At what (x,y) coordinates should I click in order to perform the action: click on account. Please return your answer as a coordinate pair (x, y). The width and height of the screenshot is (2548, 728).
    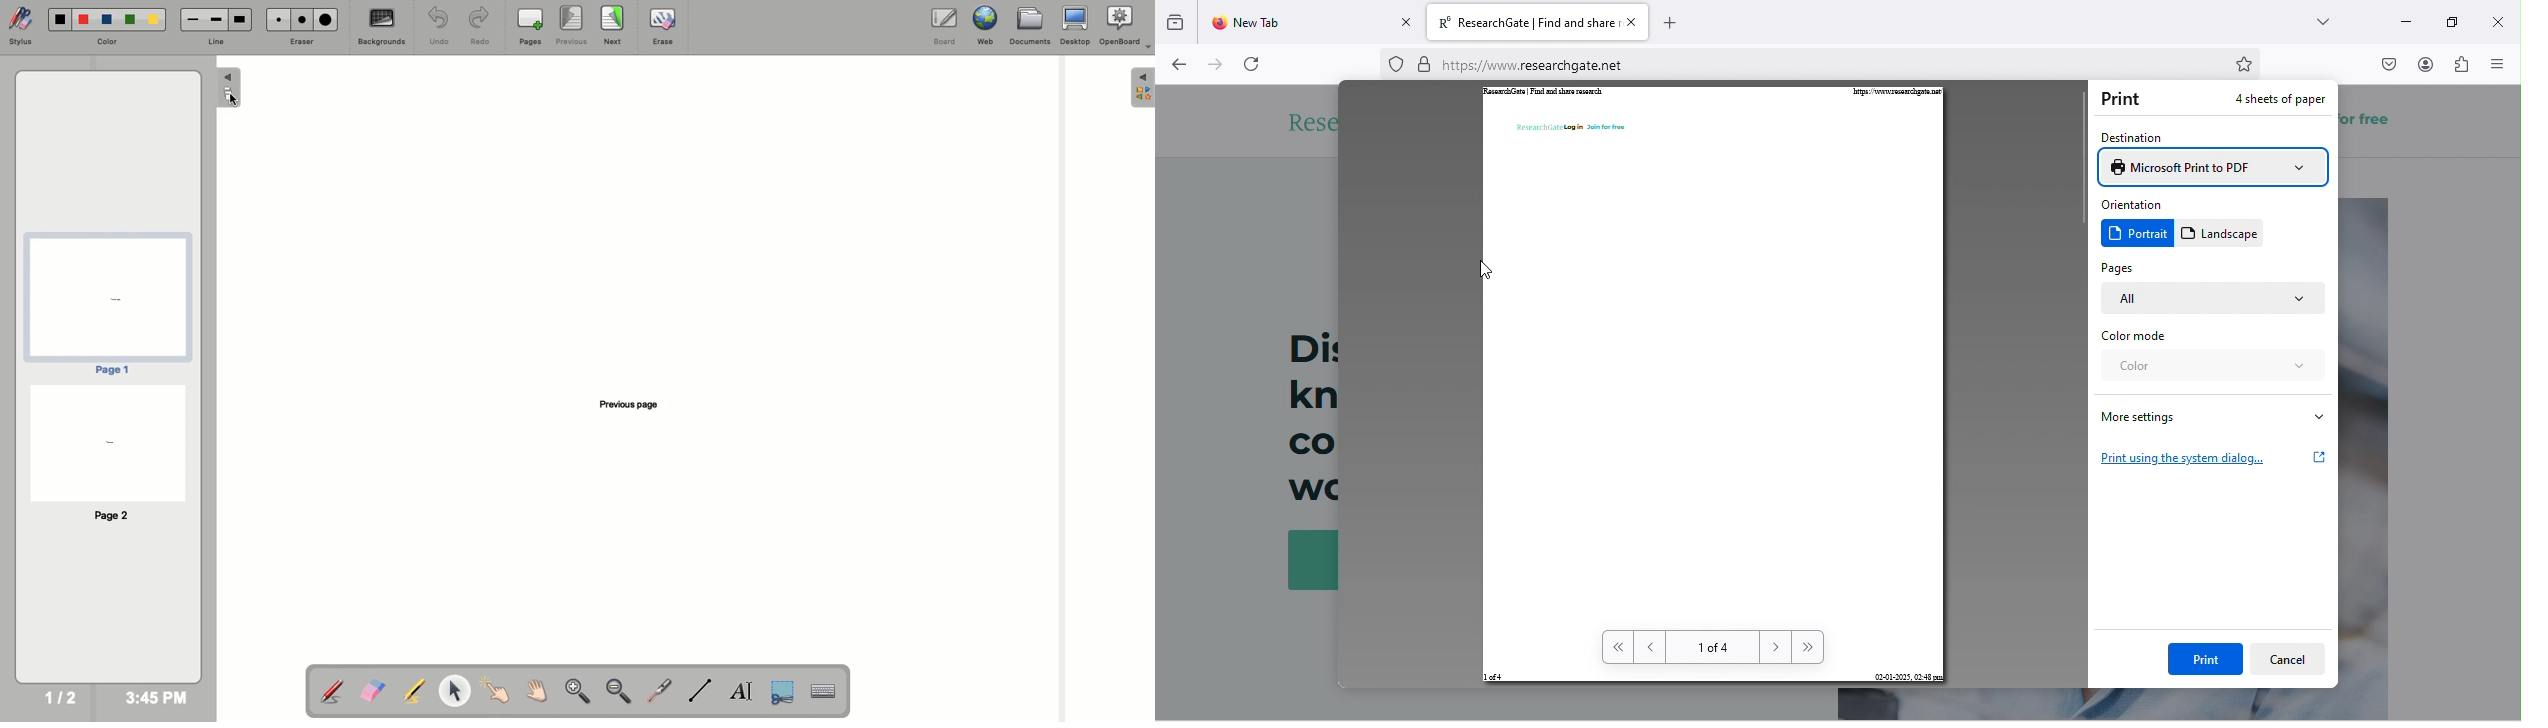
    Looking at the image, I should click on (2426, 64).